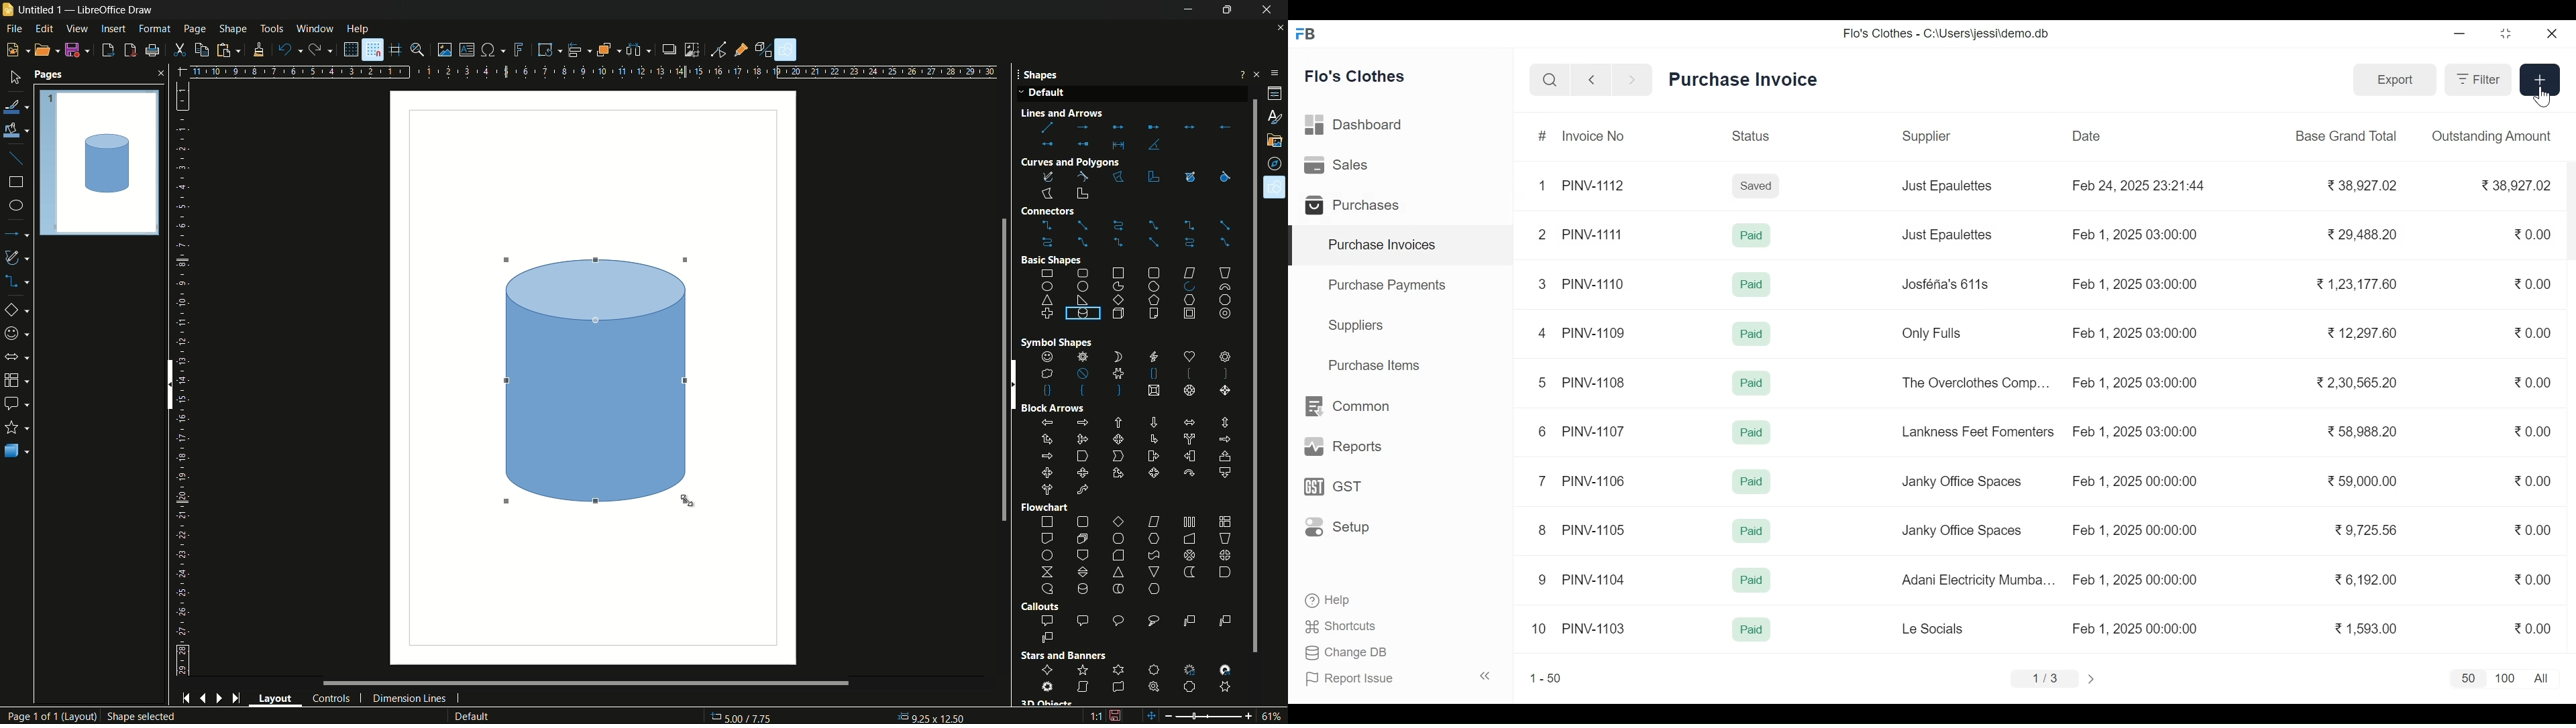 The height and width of the screenshot is (728, 2576). I want to click on Paid, so click(1752, 333).